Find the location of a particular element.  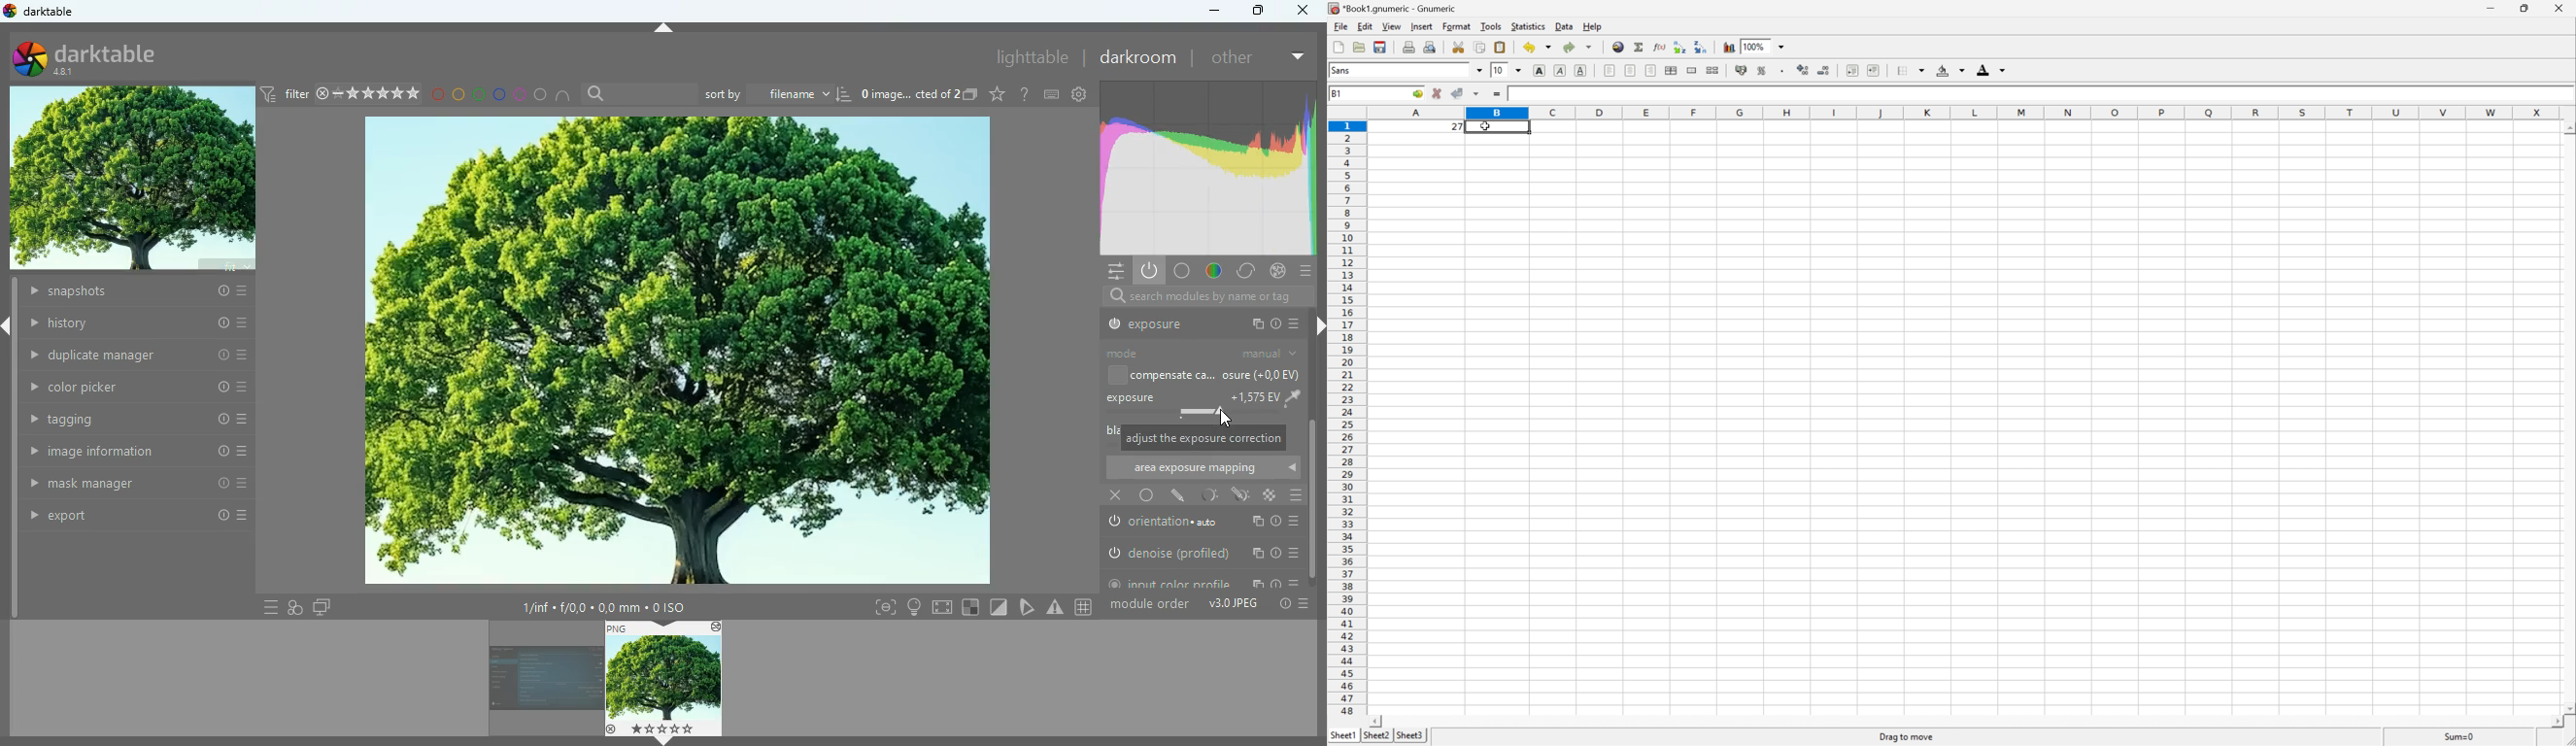

Merge a range of cells is located at coordinates (1690, 71).